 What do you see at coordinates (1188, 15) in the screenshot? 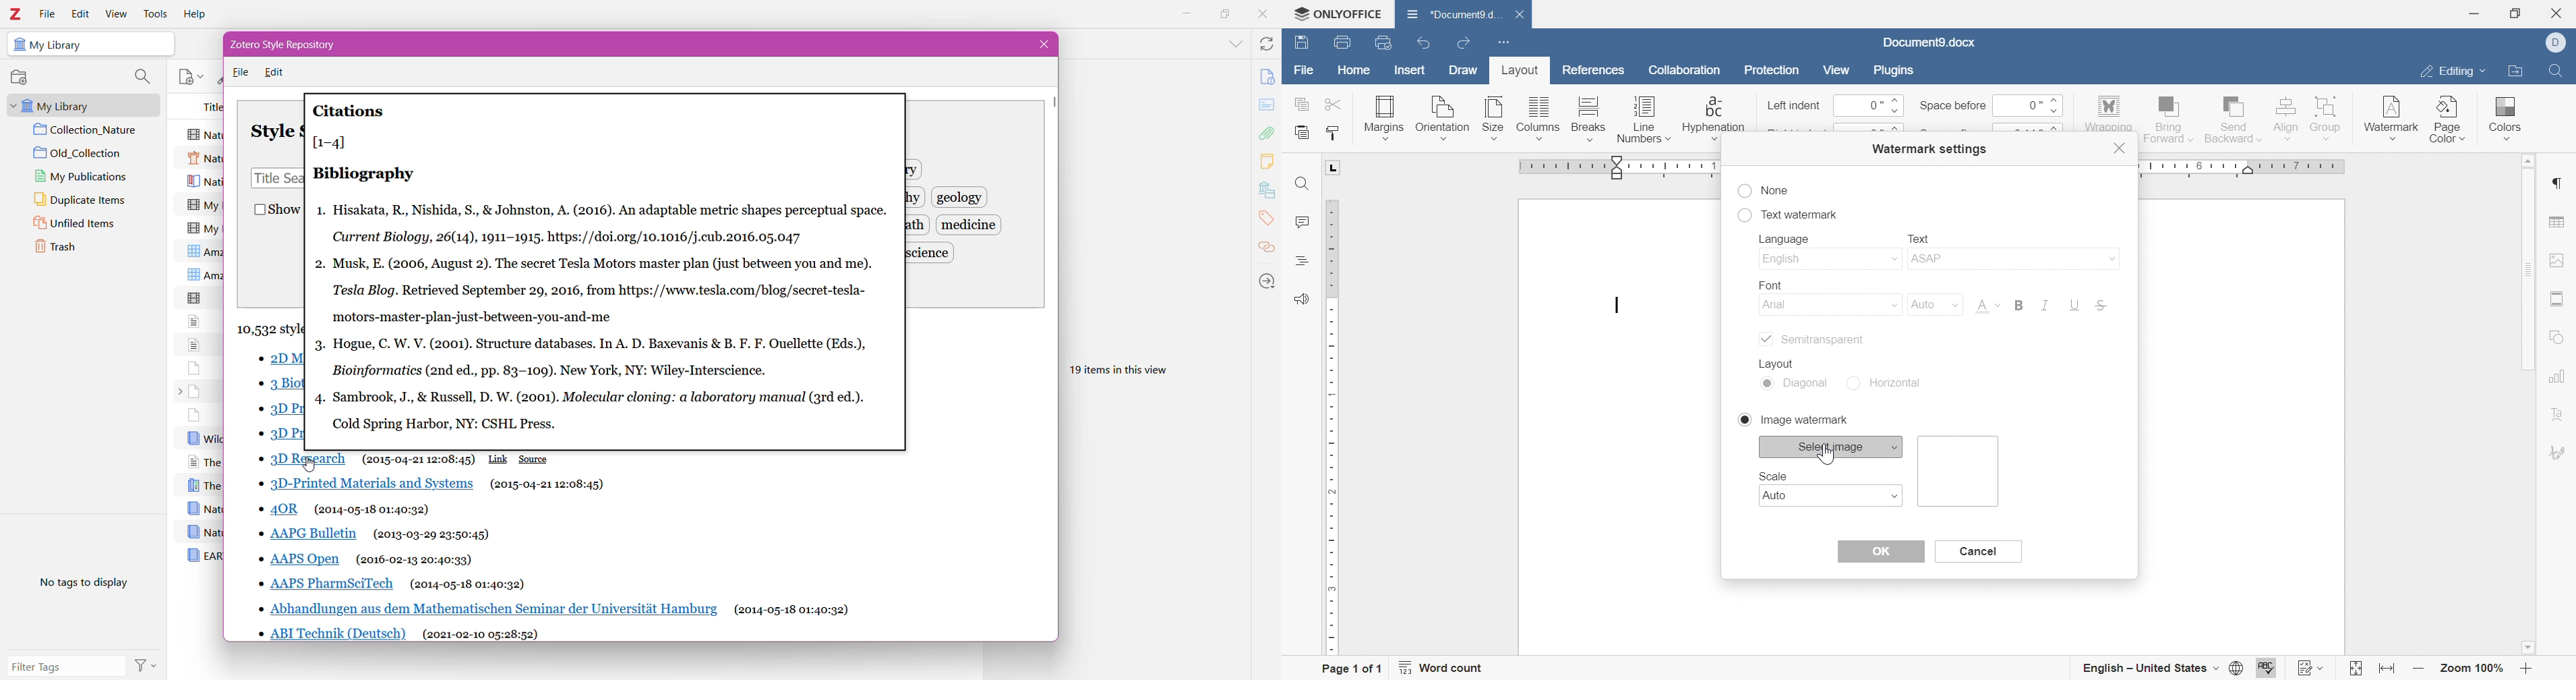
I see `Minimize` at bounding box center [1188, 15].